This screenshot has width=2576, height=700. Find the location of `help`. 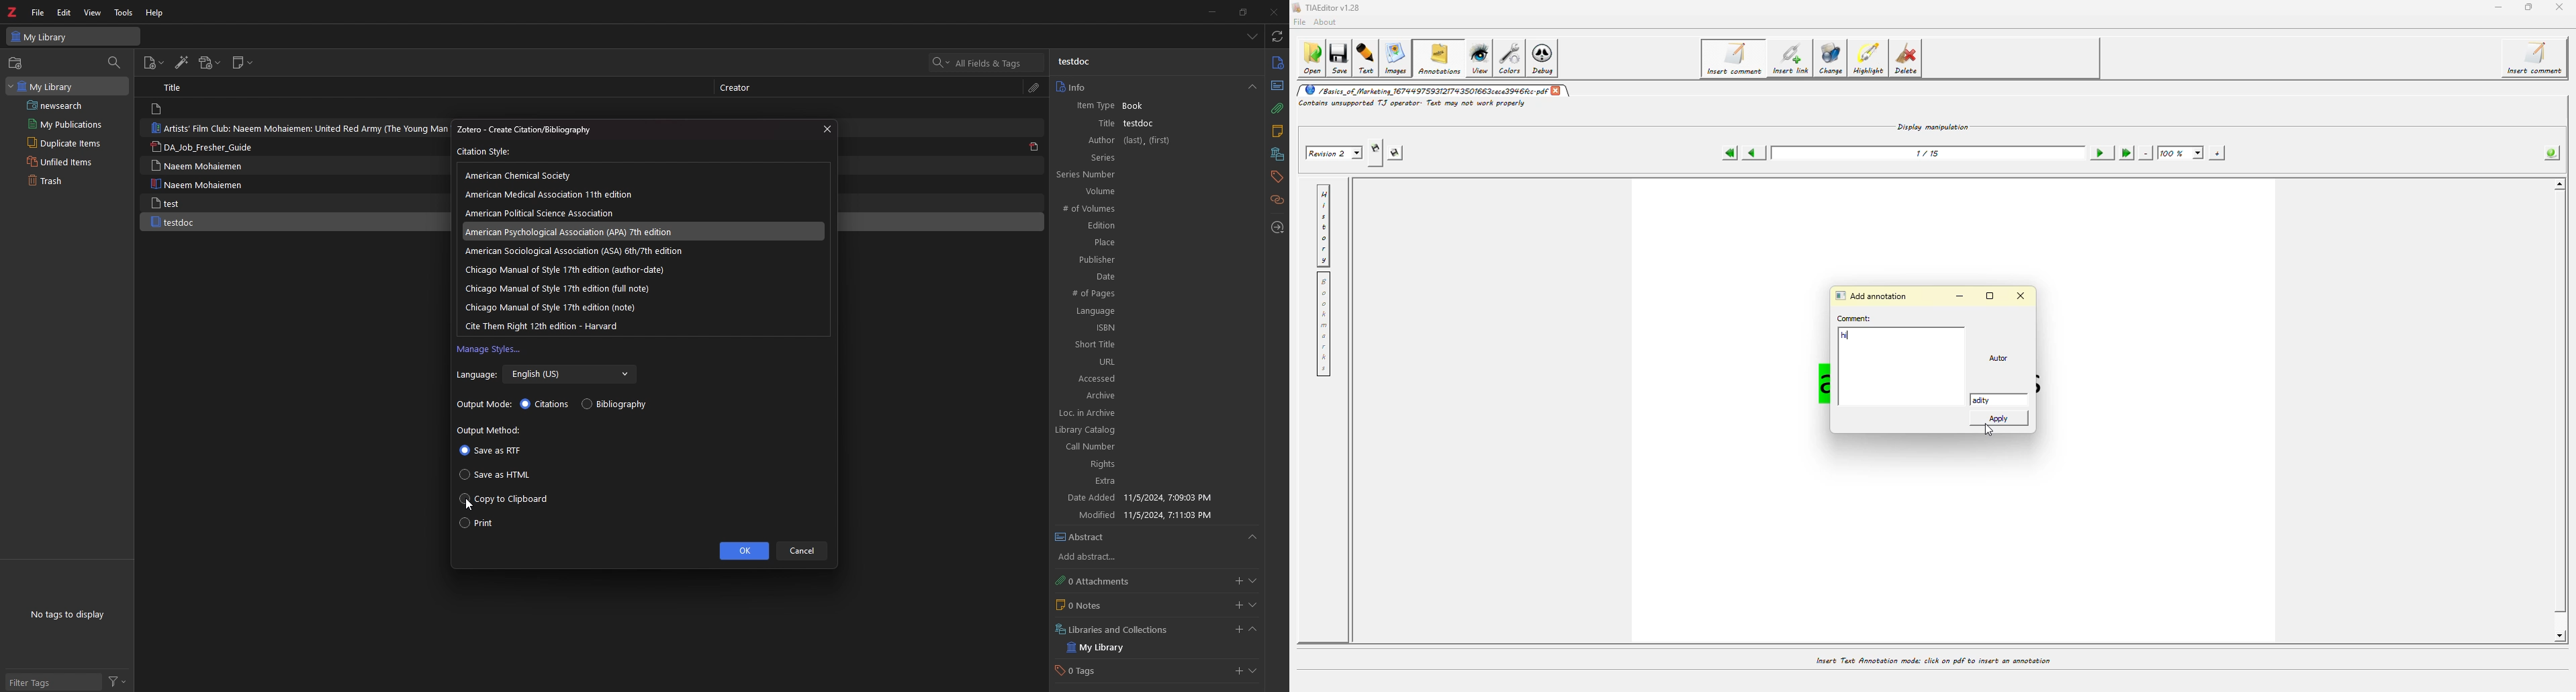

help is located at coordinates (156, 12).